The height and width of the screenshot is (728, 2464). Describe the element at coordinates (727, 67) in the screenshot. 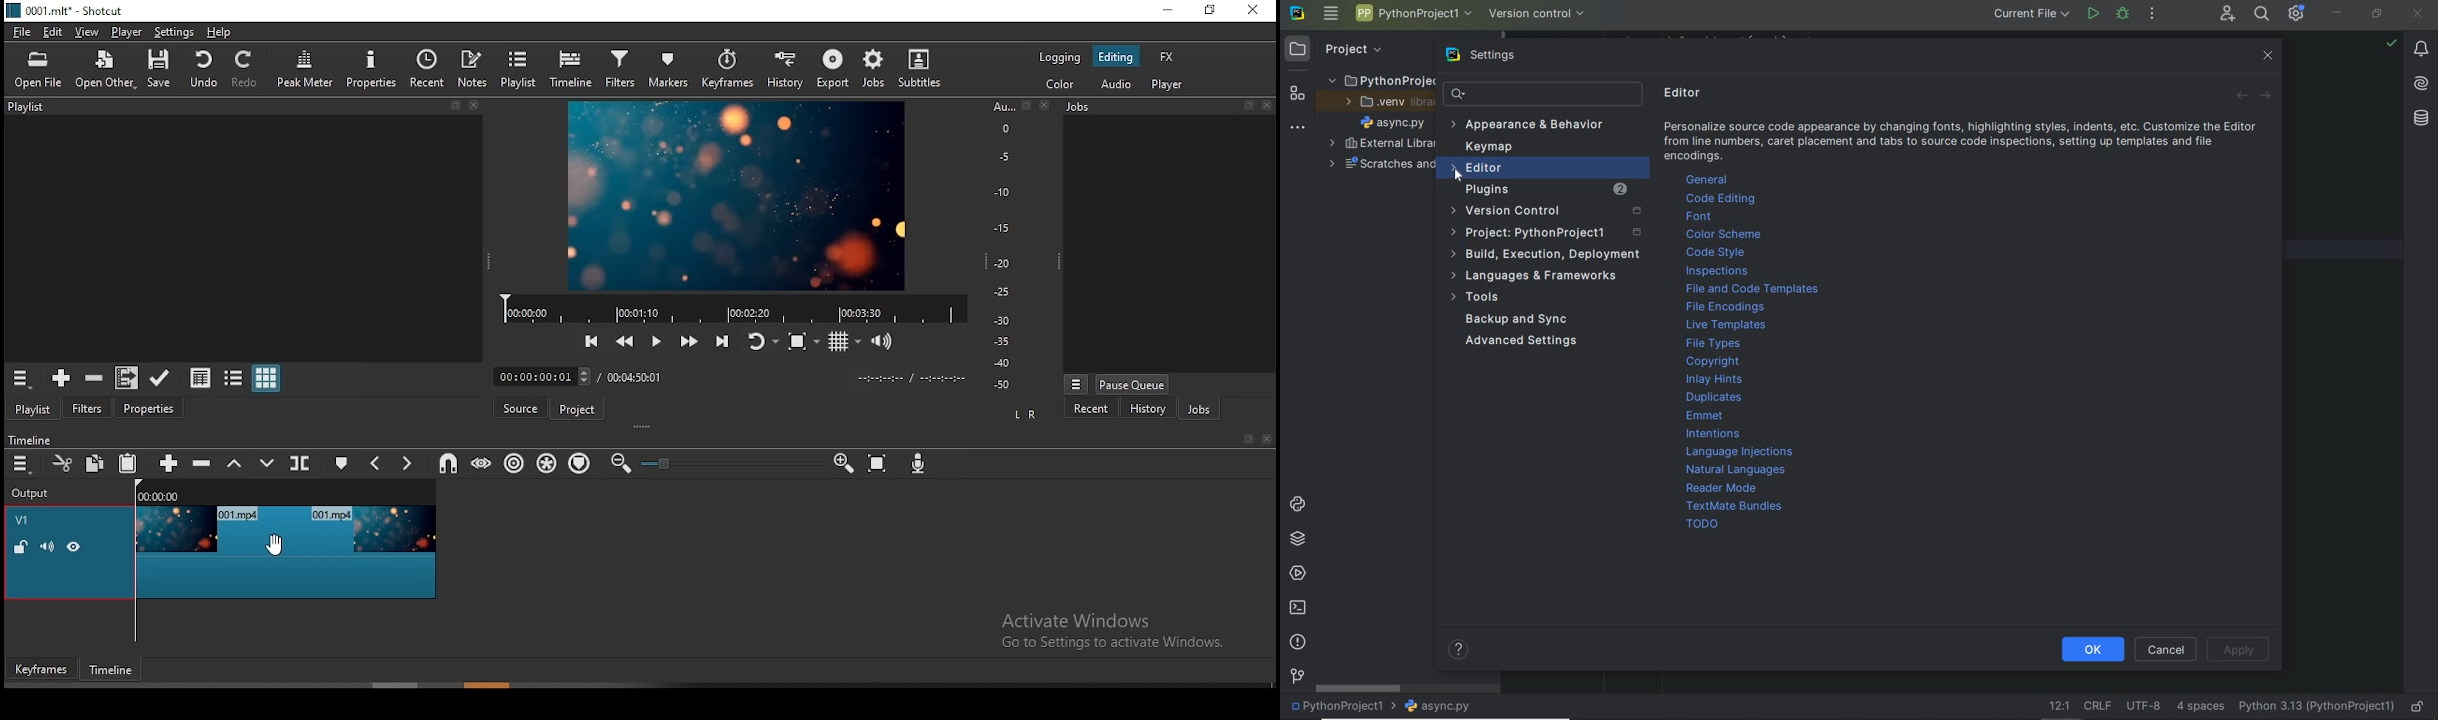

I see `keyframes` at that location.